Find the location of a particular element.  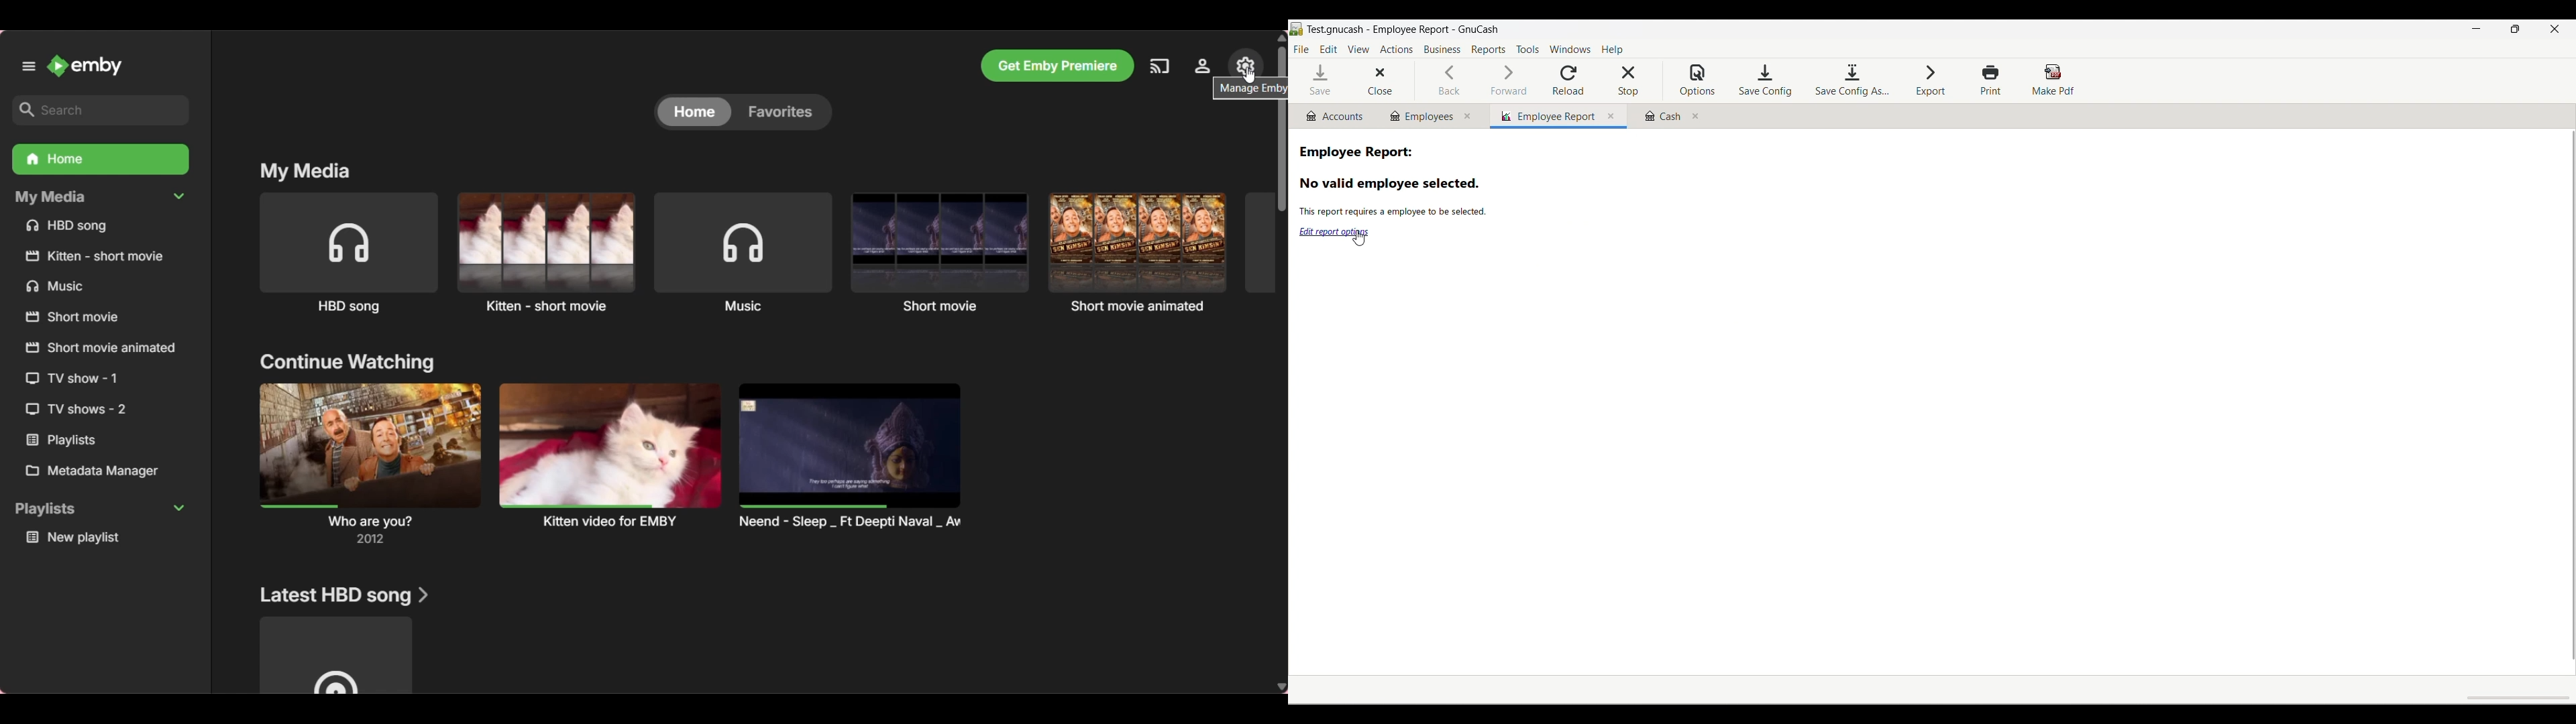

Close is located at coordinates (1381, 81).